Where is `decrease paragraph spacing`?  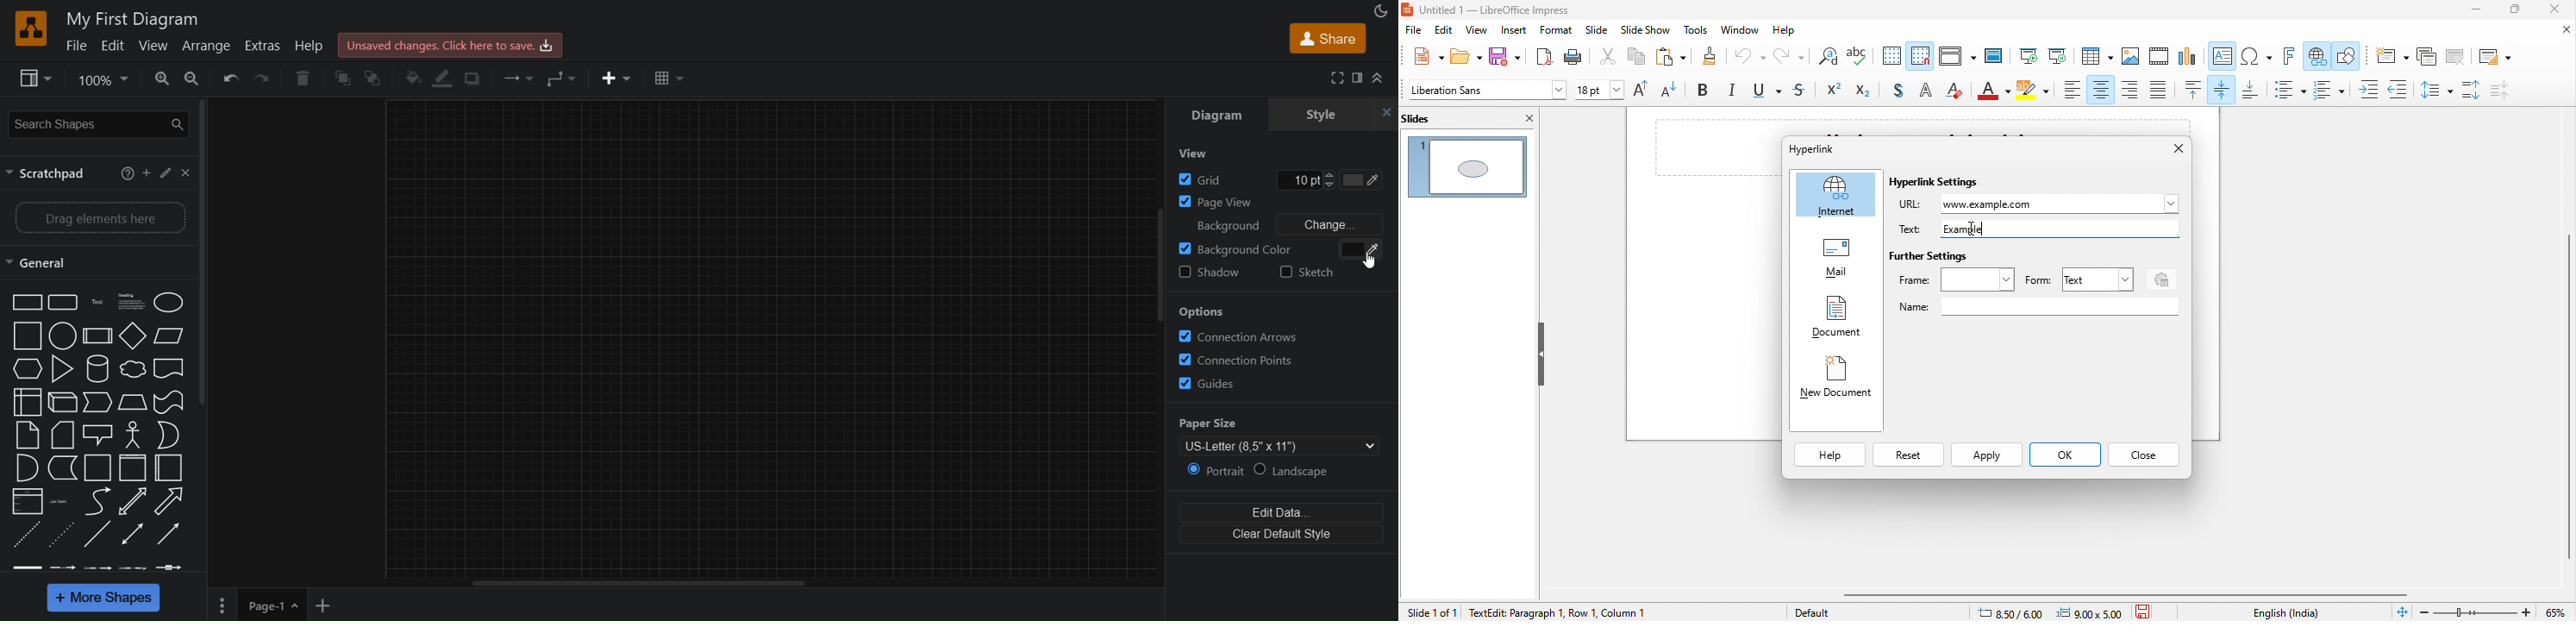 decrease paragraph spacing is located at coordinates (2510, 90).